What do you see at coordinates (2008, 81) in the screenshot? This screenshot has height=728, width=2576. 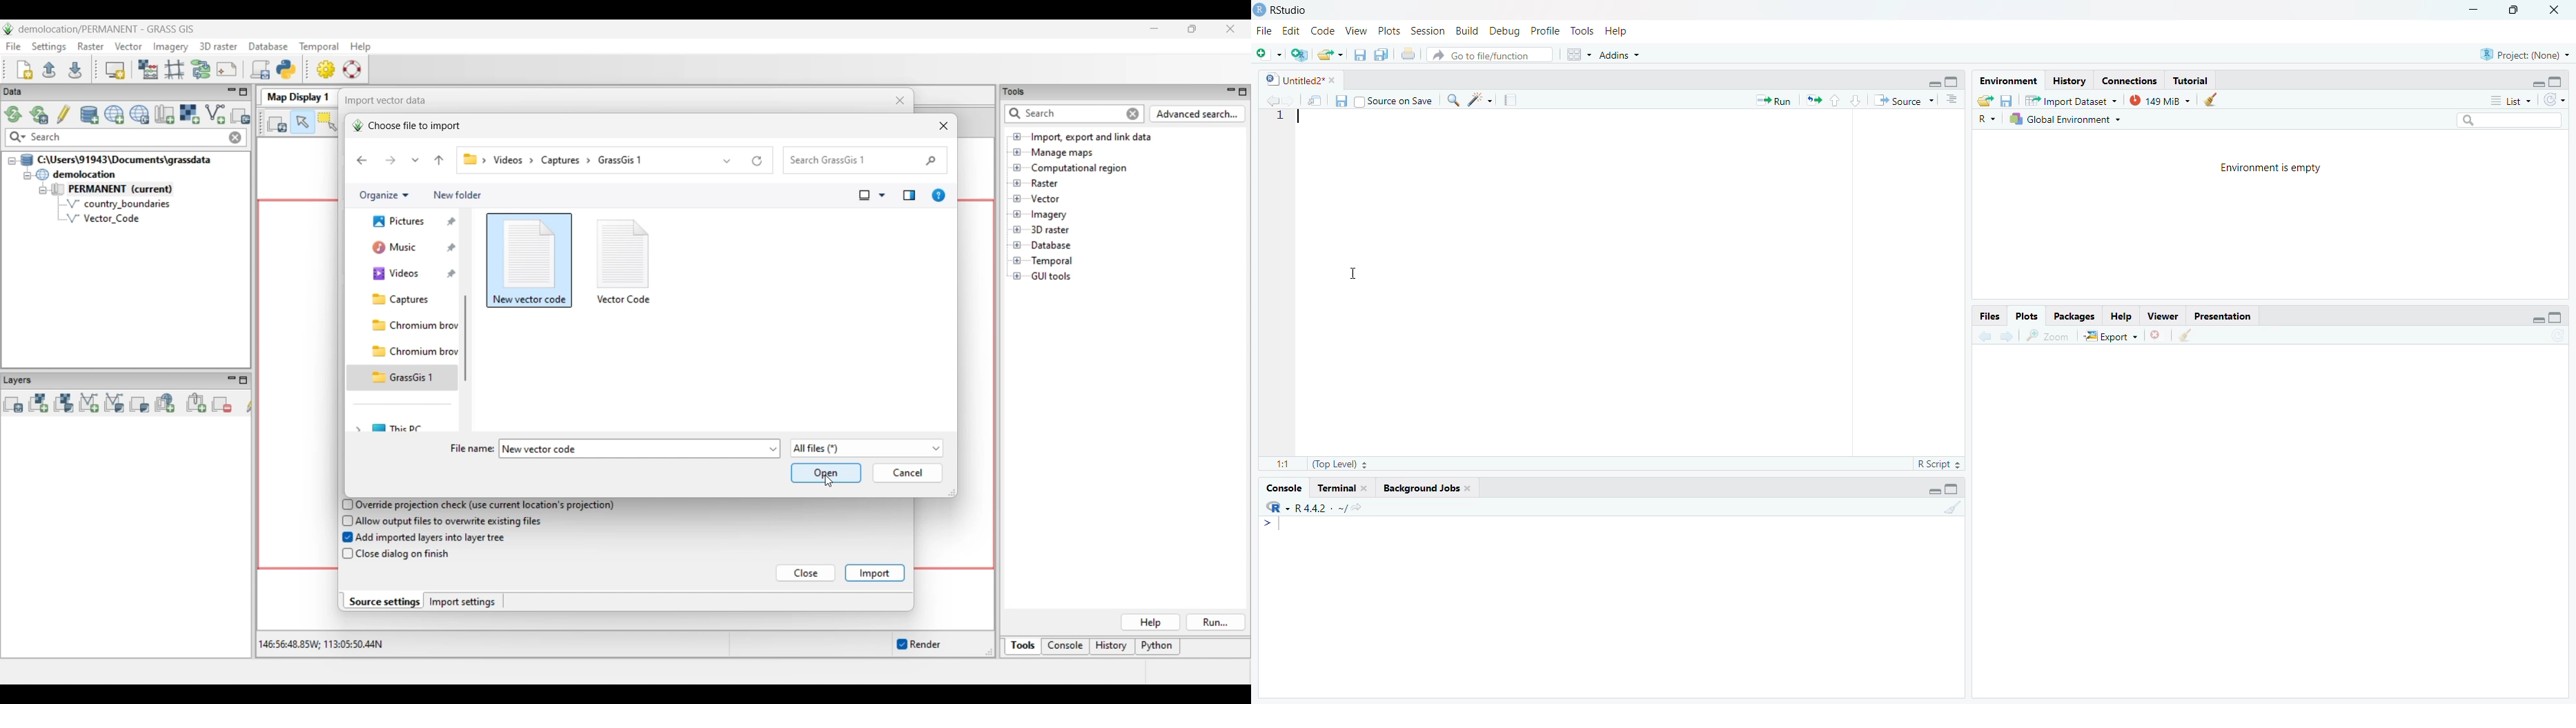 I see `Environment` at bounding box center [2008, 81].